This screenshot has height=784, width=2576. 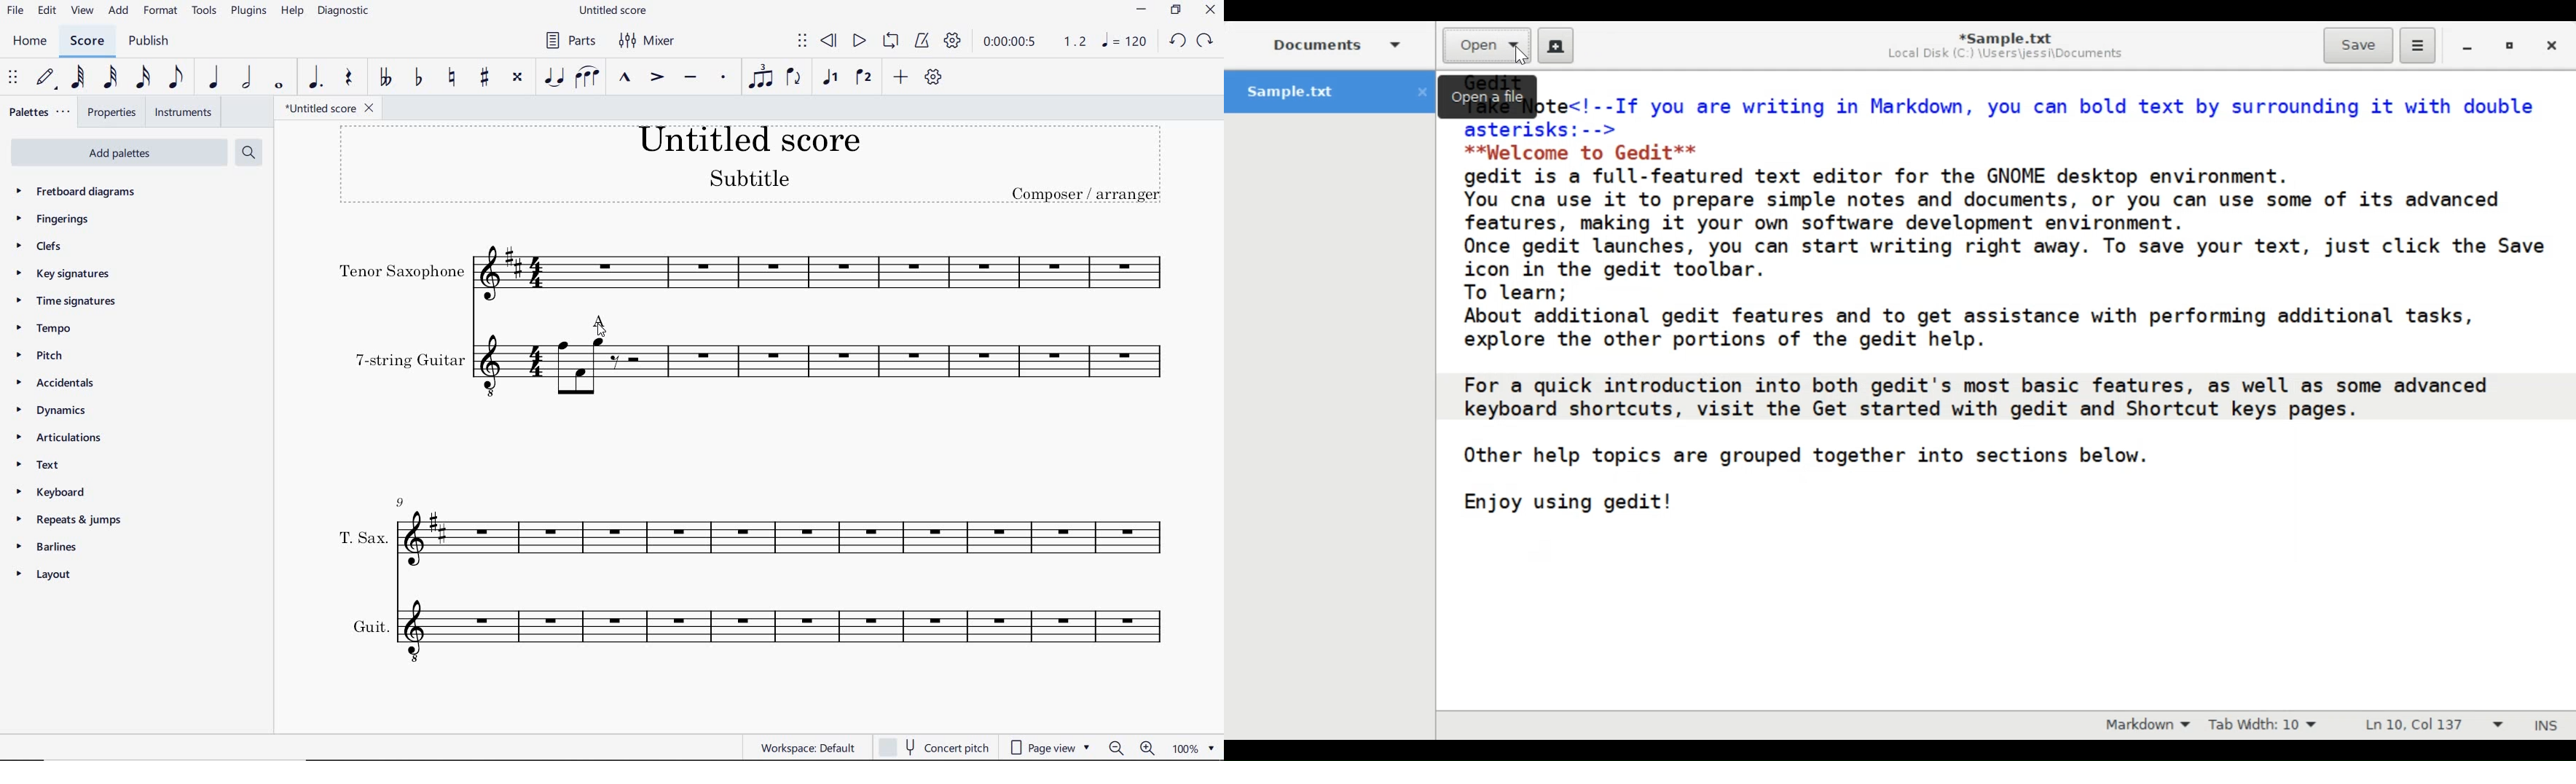 What do you see at coordinates (553, 77) in the screenshot?
I see `TIE` at bounding box center [553, 77].